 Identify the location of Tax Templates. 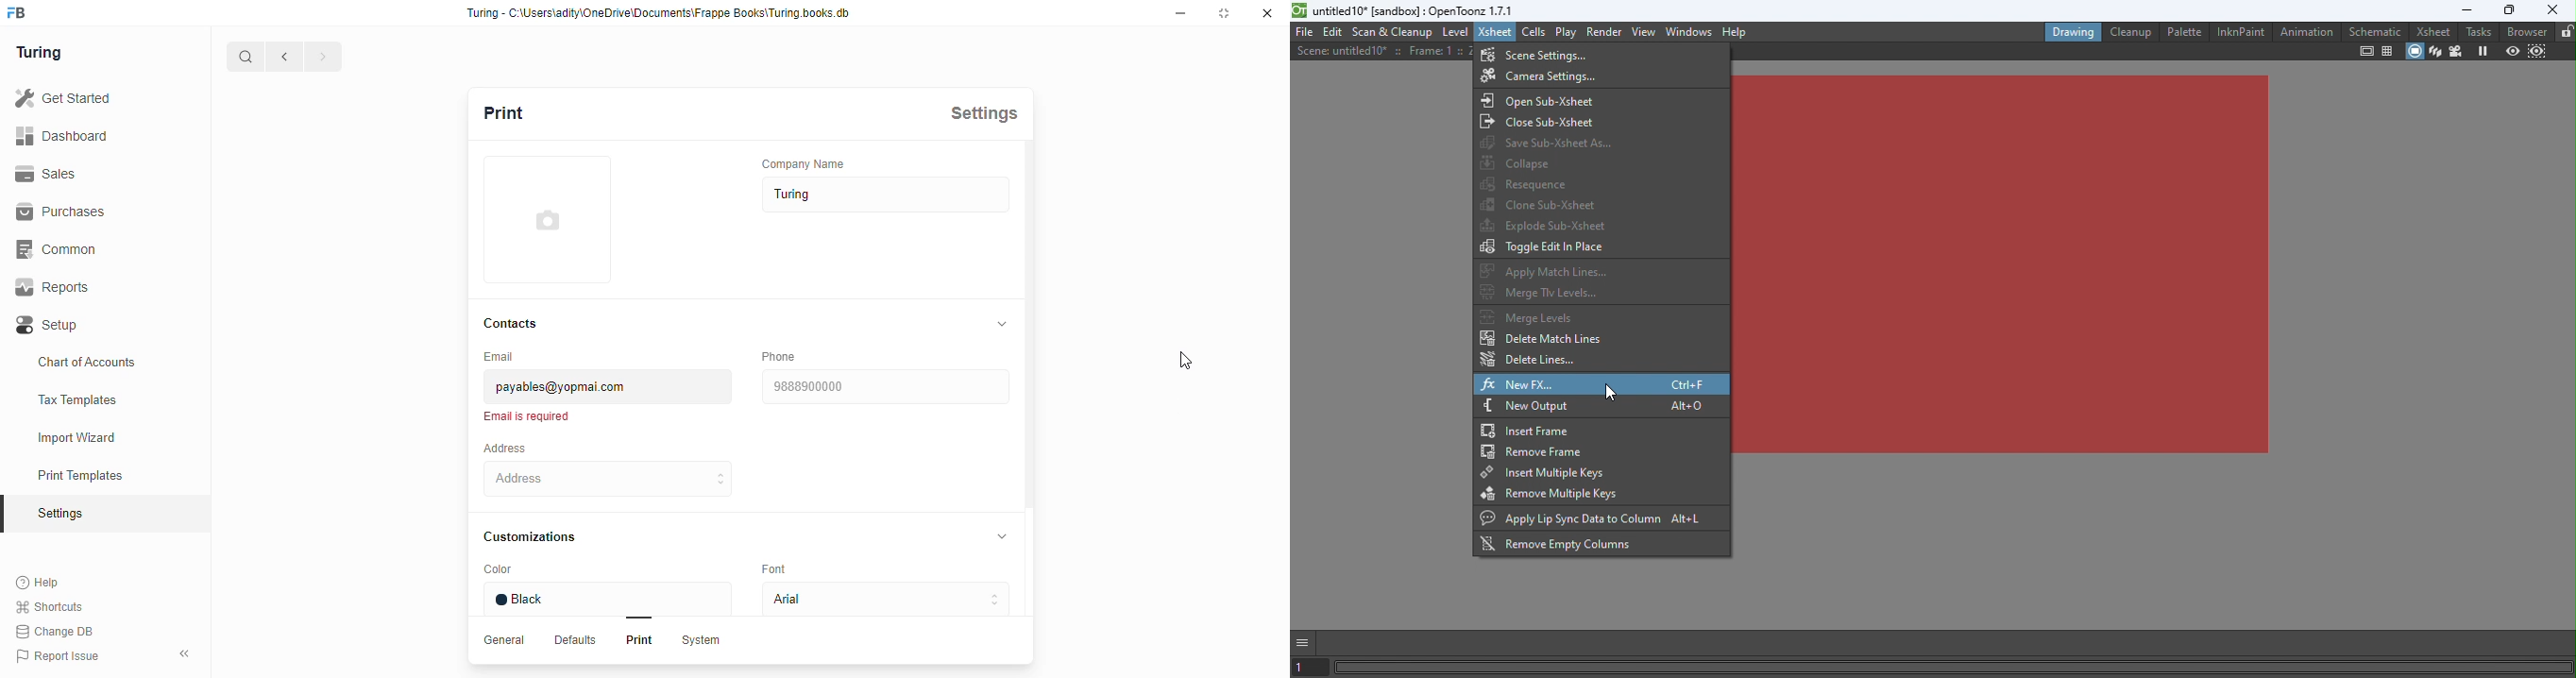
(104, 400).